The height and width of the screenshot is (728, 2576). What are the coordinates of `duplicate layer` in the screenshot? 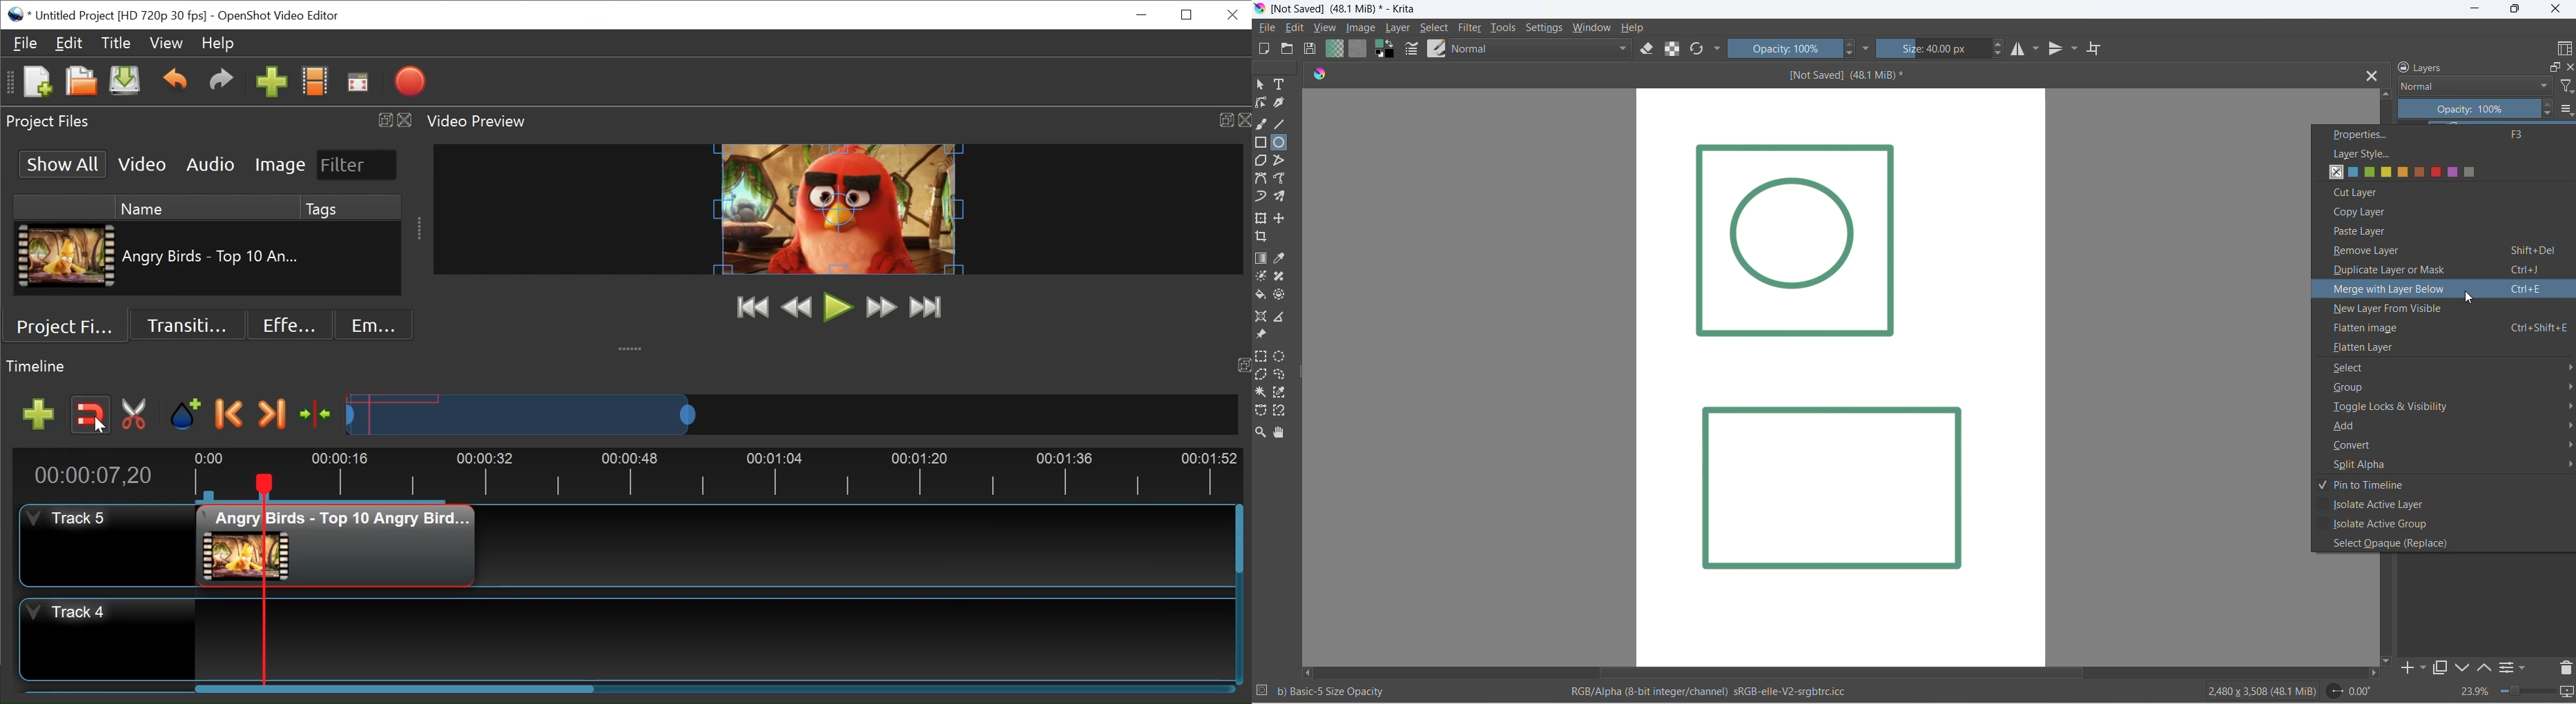 It's located at (2435, 268).